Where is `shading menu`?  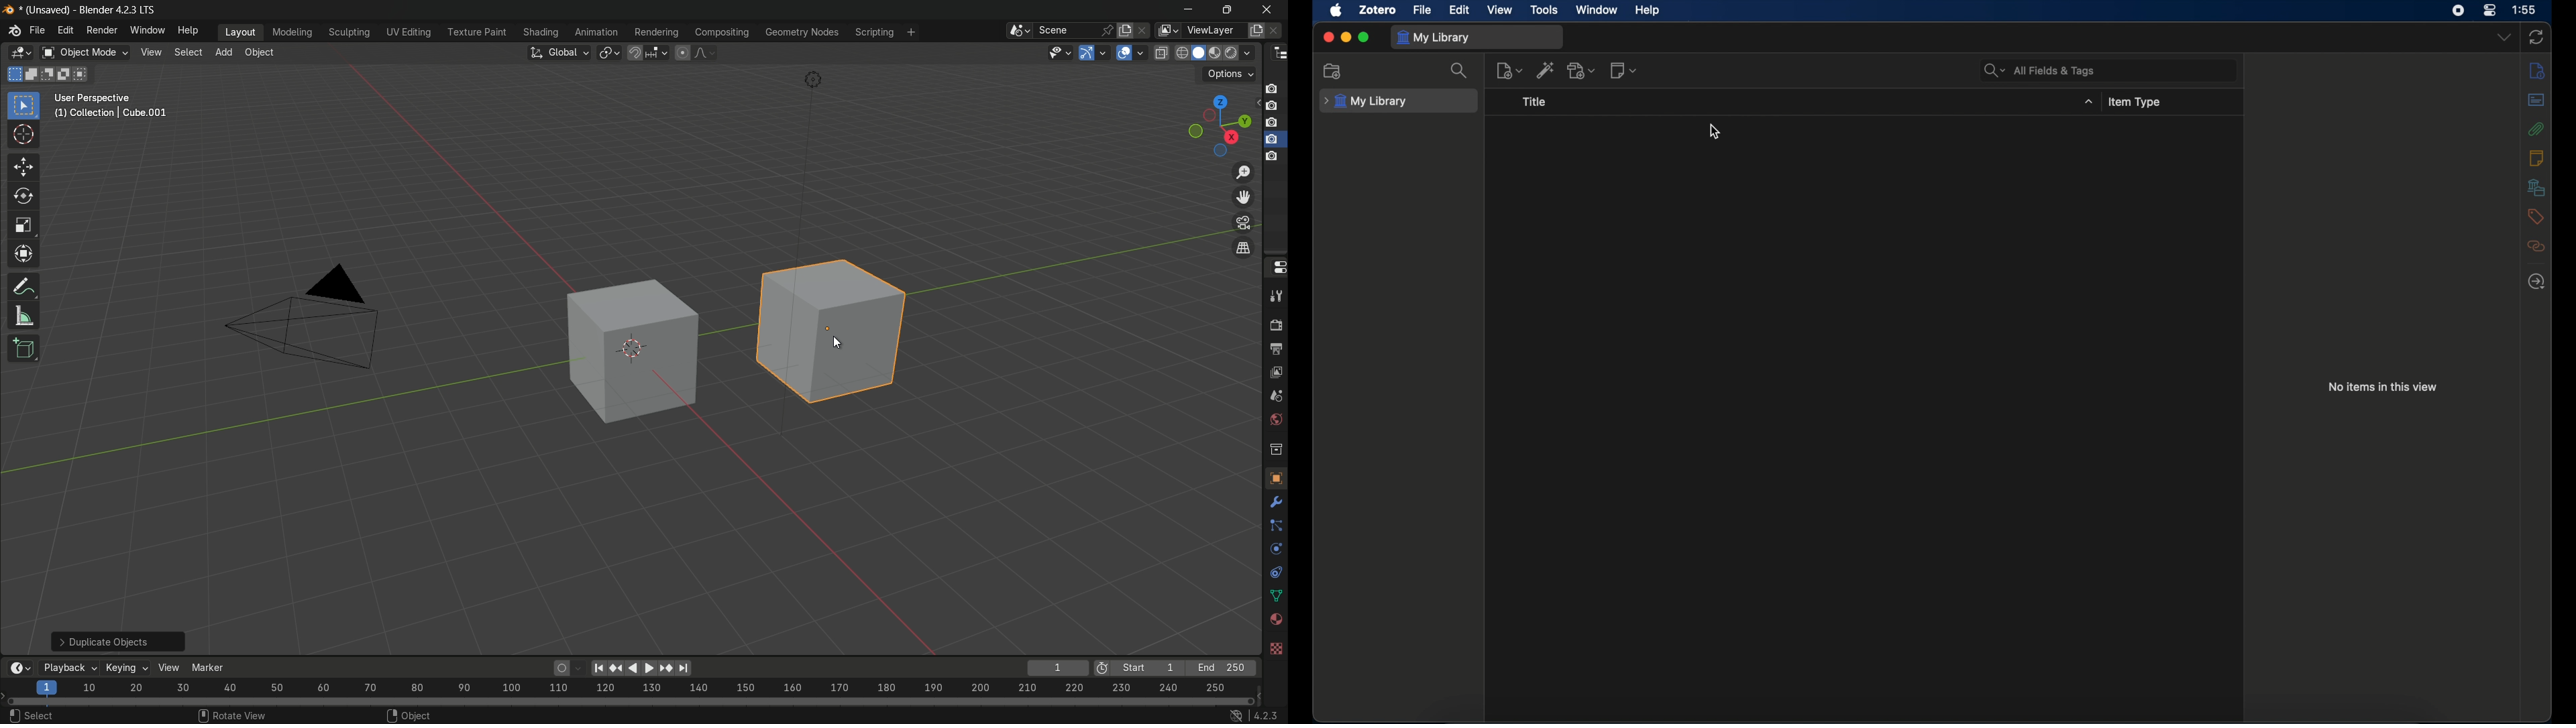
shading menu is located at coordinates (539, 33).